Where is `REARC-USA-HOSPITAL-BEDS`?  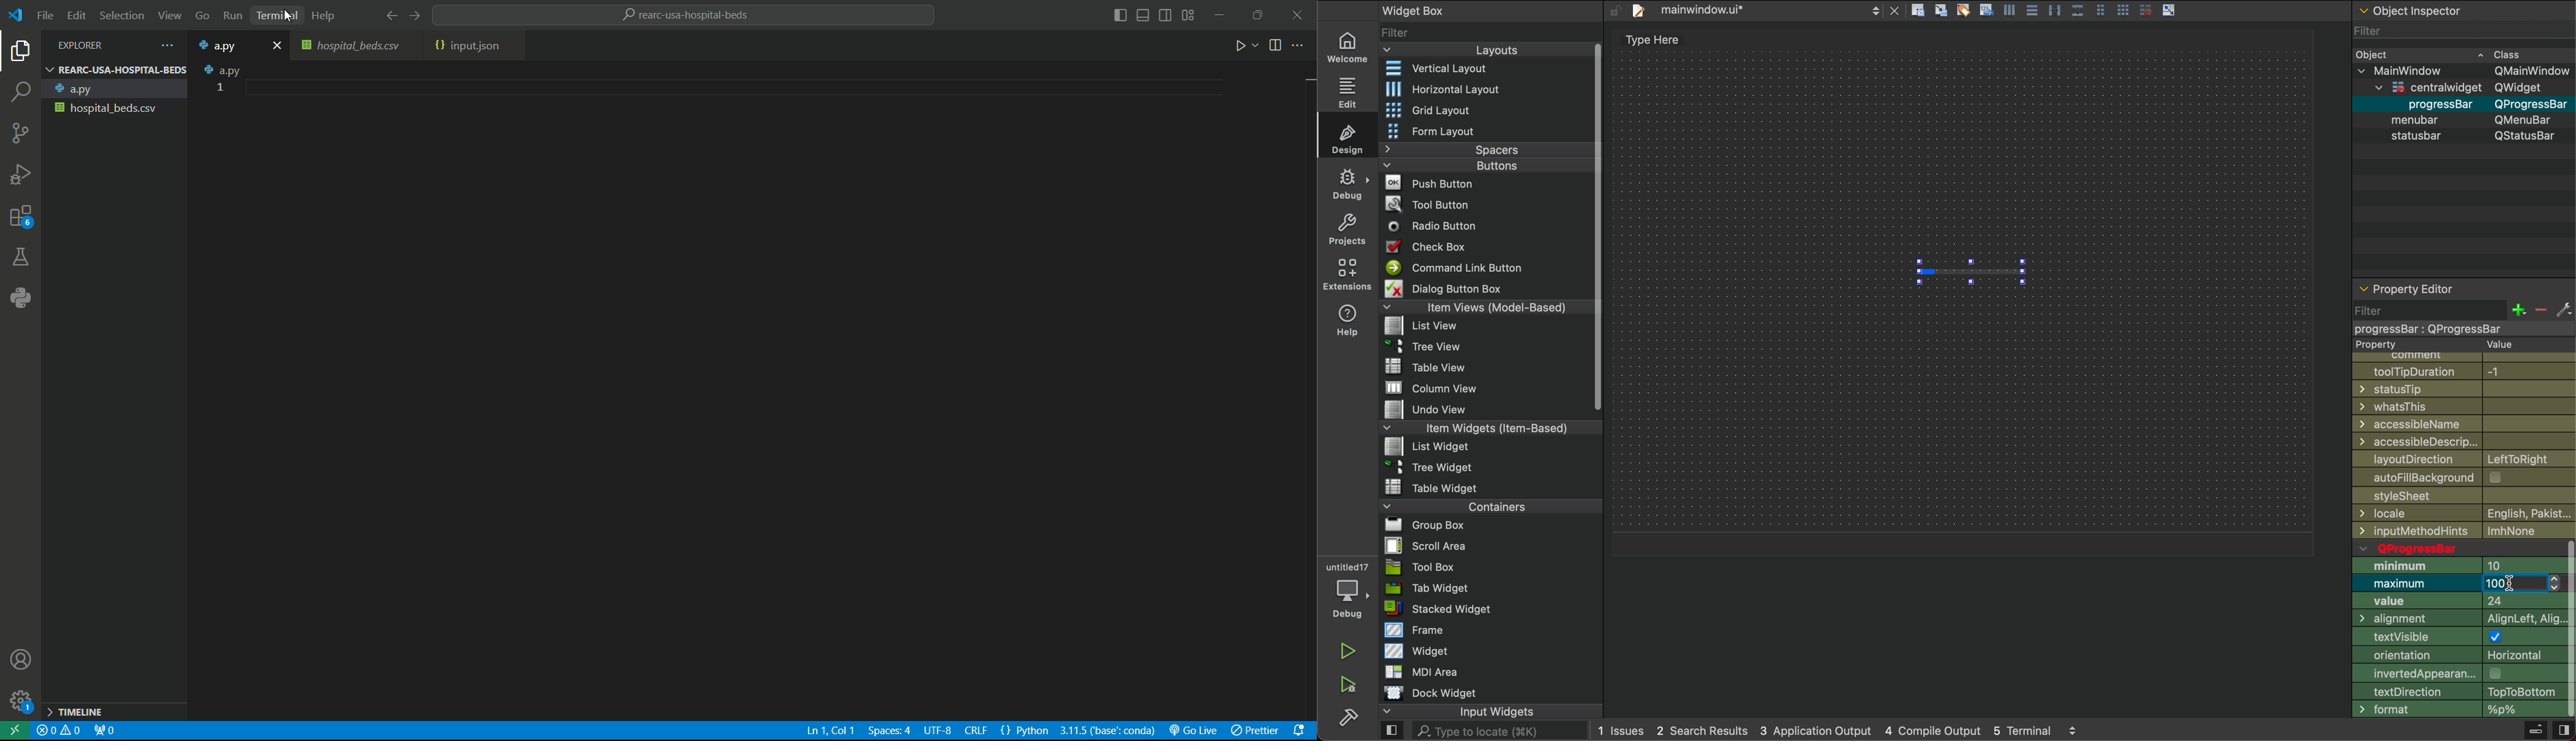 REARC-USA-HOSPITAL-BEDS is located at coordinates (115, 69).